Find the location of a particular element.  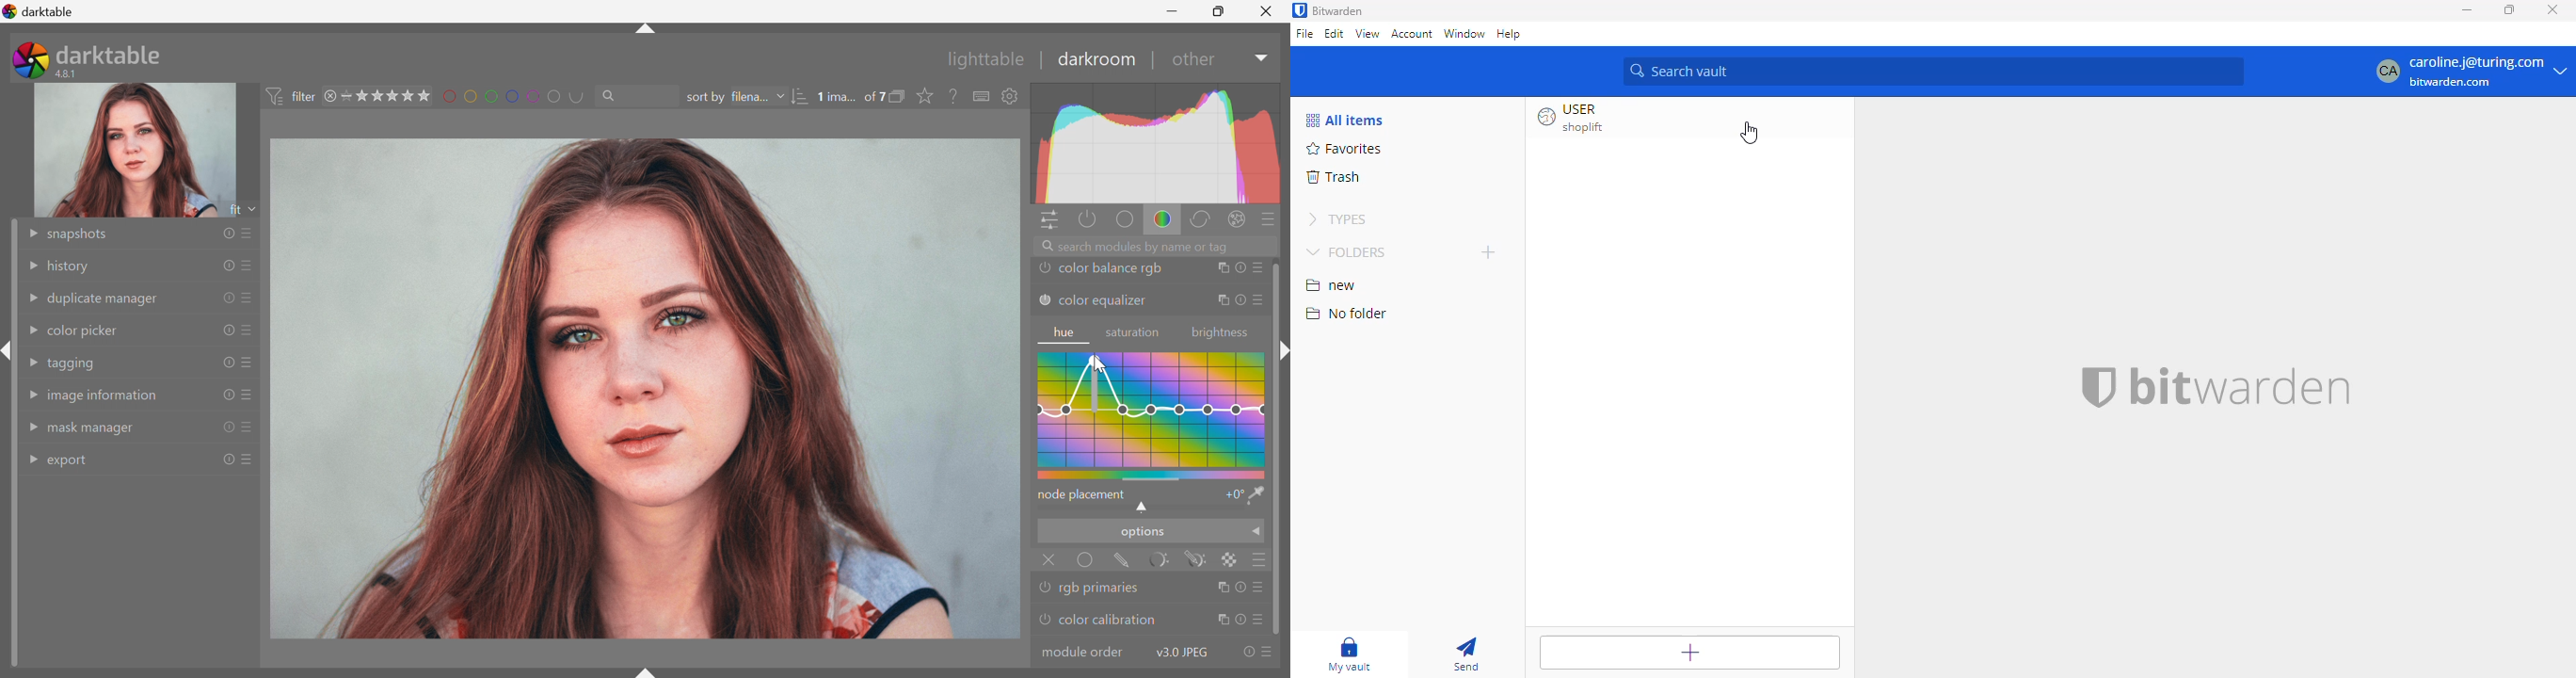

Drop Down is located at coordinates (1260, 59).